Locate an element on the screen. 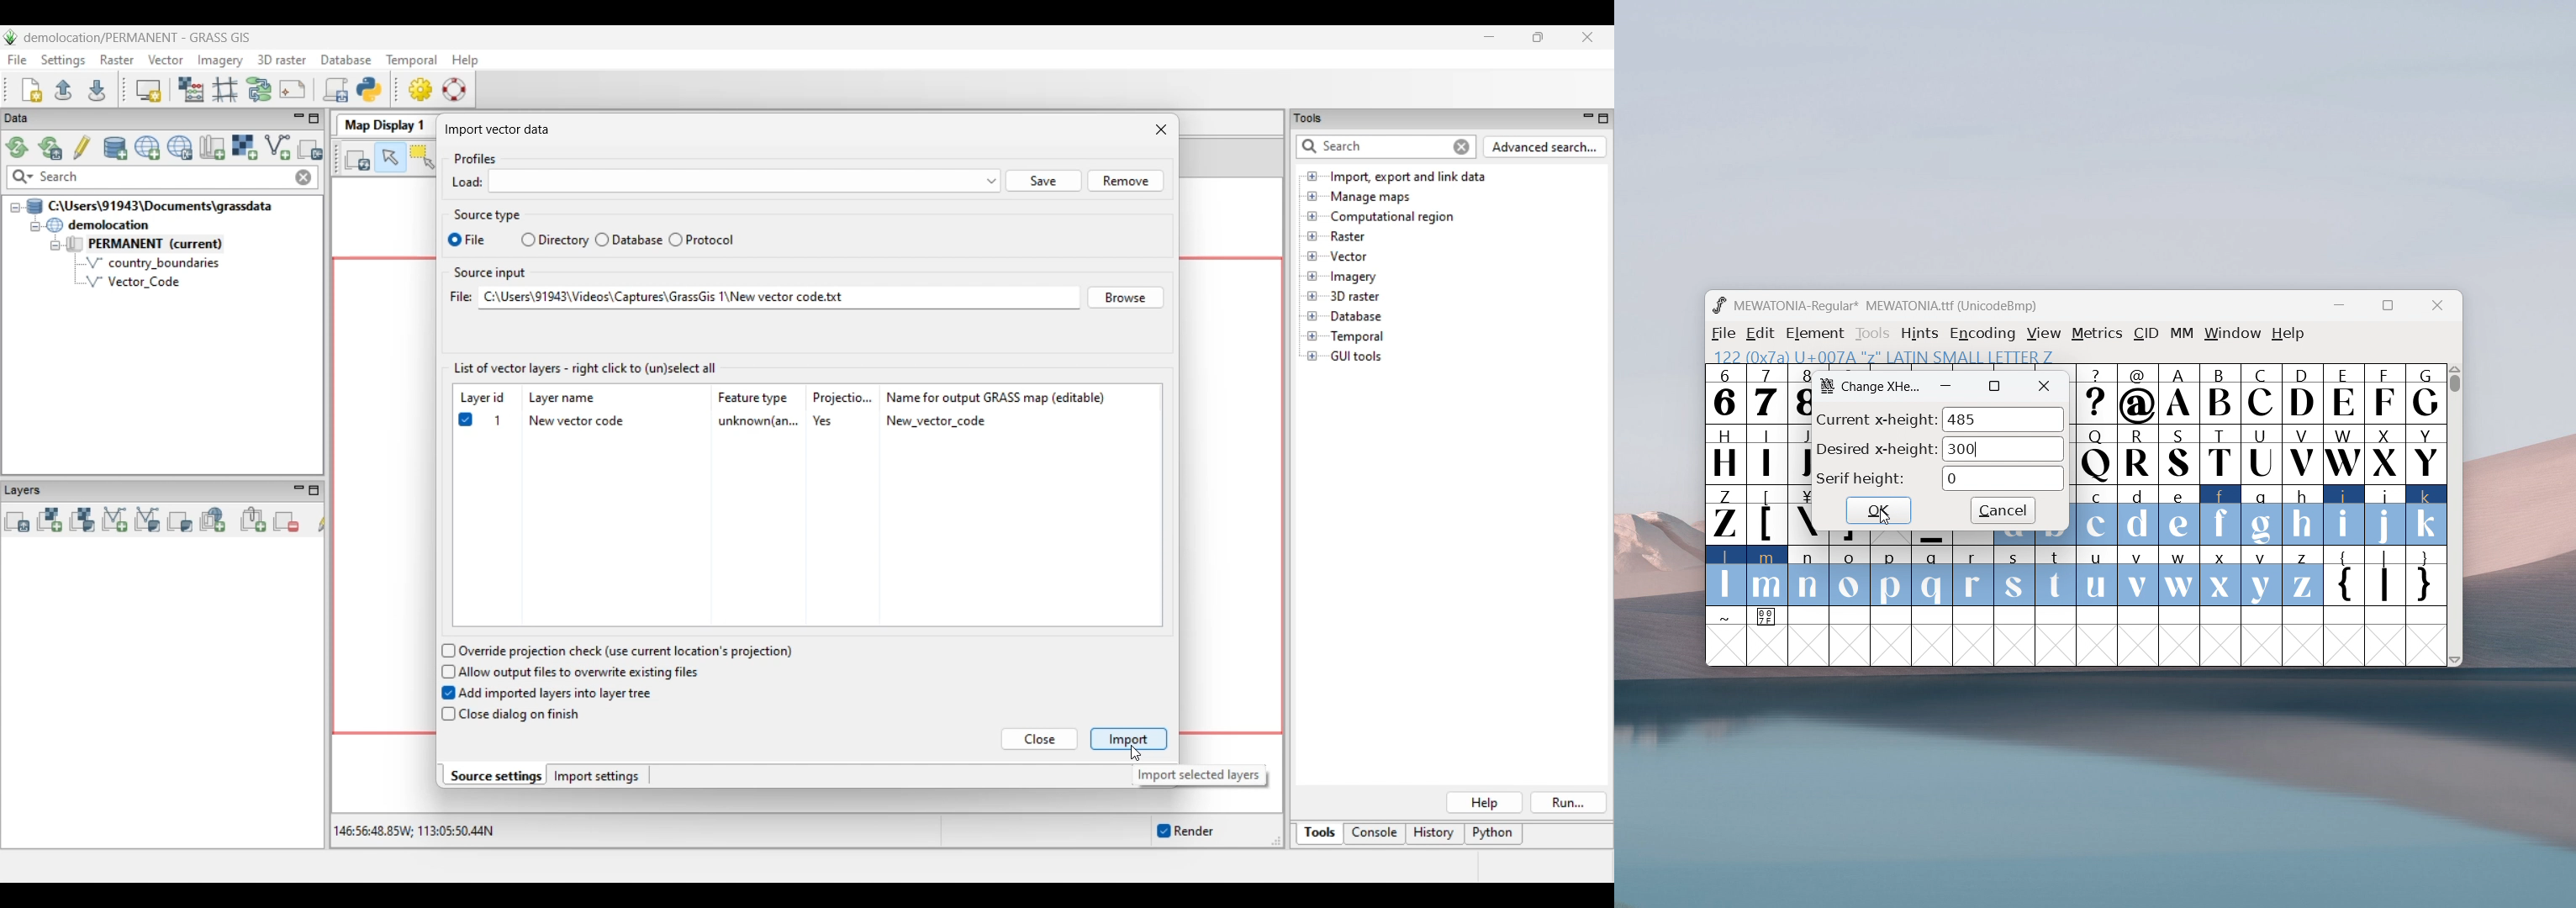 The width and height of the screenshot is (2576, 924). Cursor is located at coordinates (1886, 517).